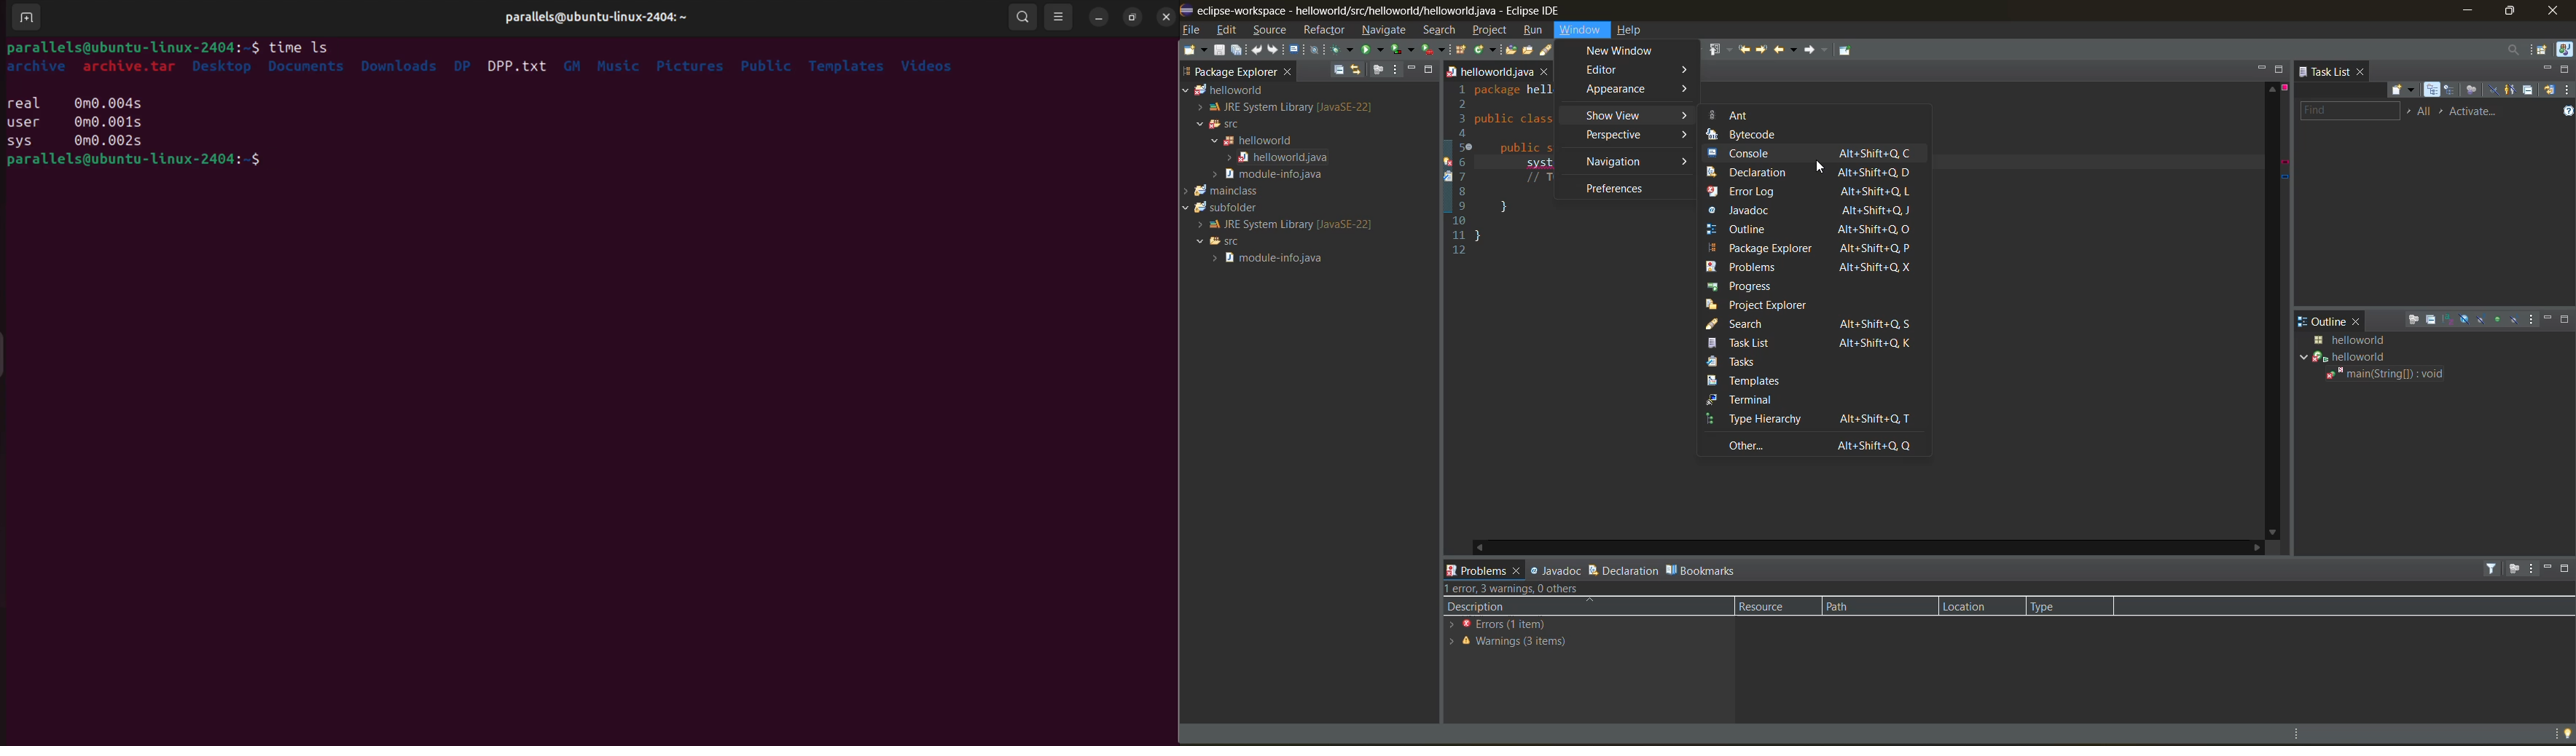 Image resolution: width=2576 pixels, height=756 pixels. Describe the element at coordinates (2283, 140) in the screenshot. I see `error info` at that location.